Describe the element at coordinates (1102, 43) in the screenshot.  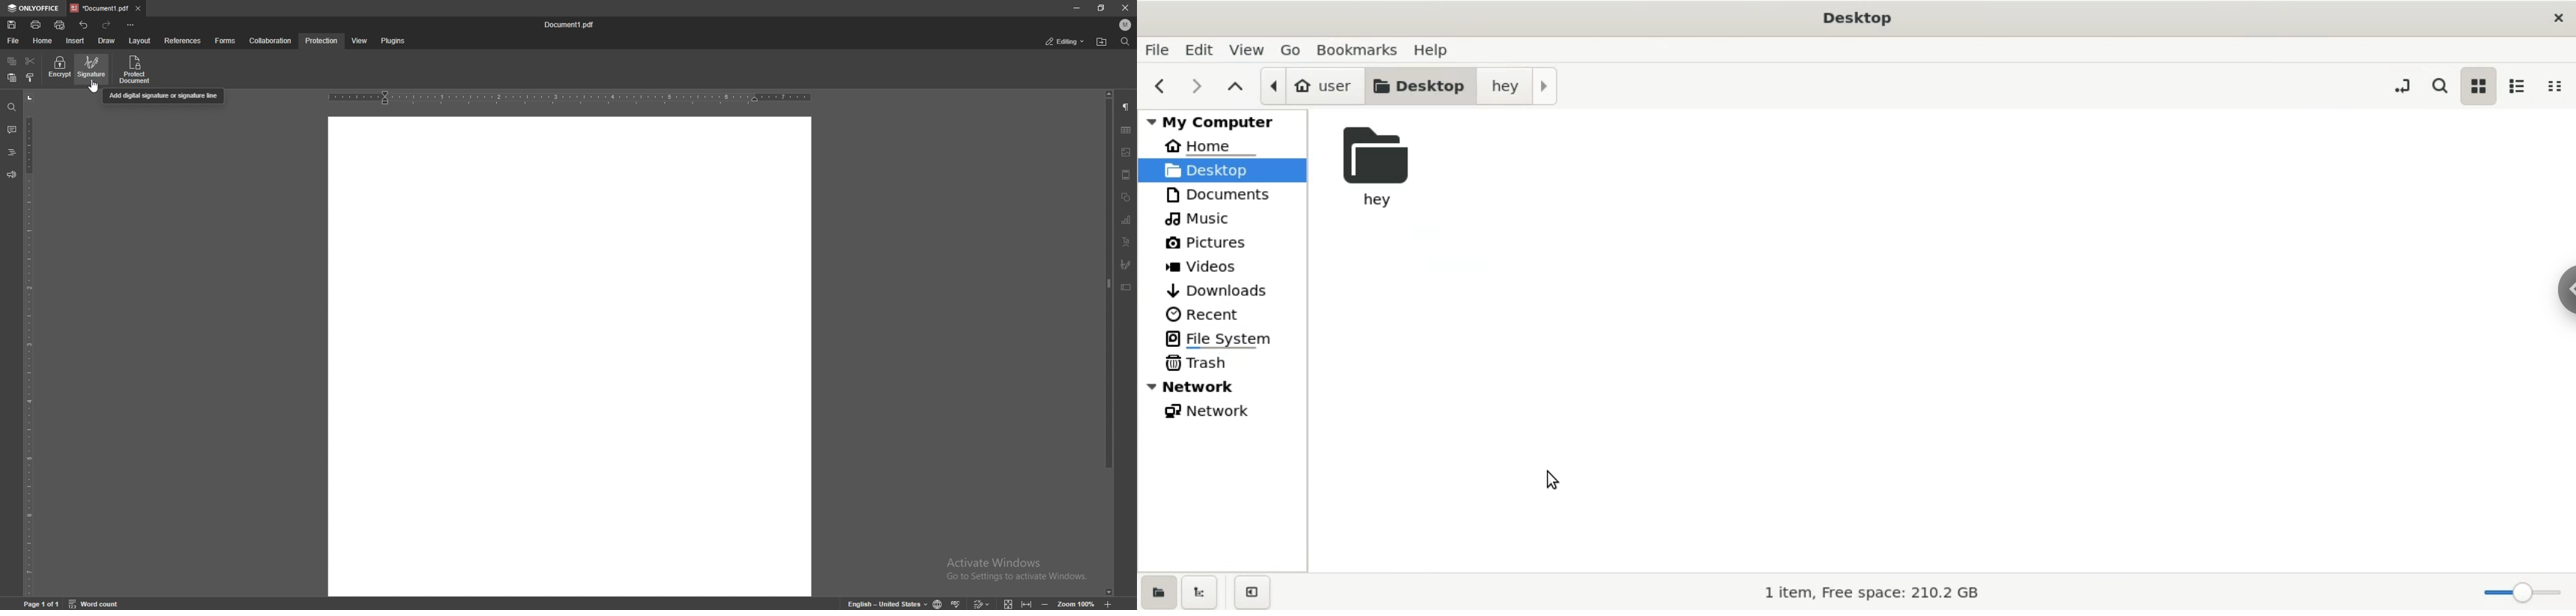
I see `locate file` at that location.